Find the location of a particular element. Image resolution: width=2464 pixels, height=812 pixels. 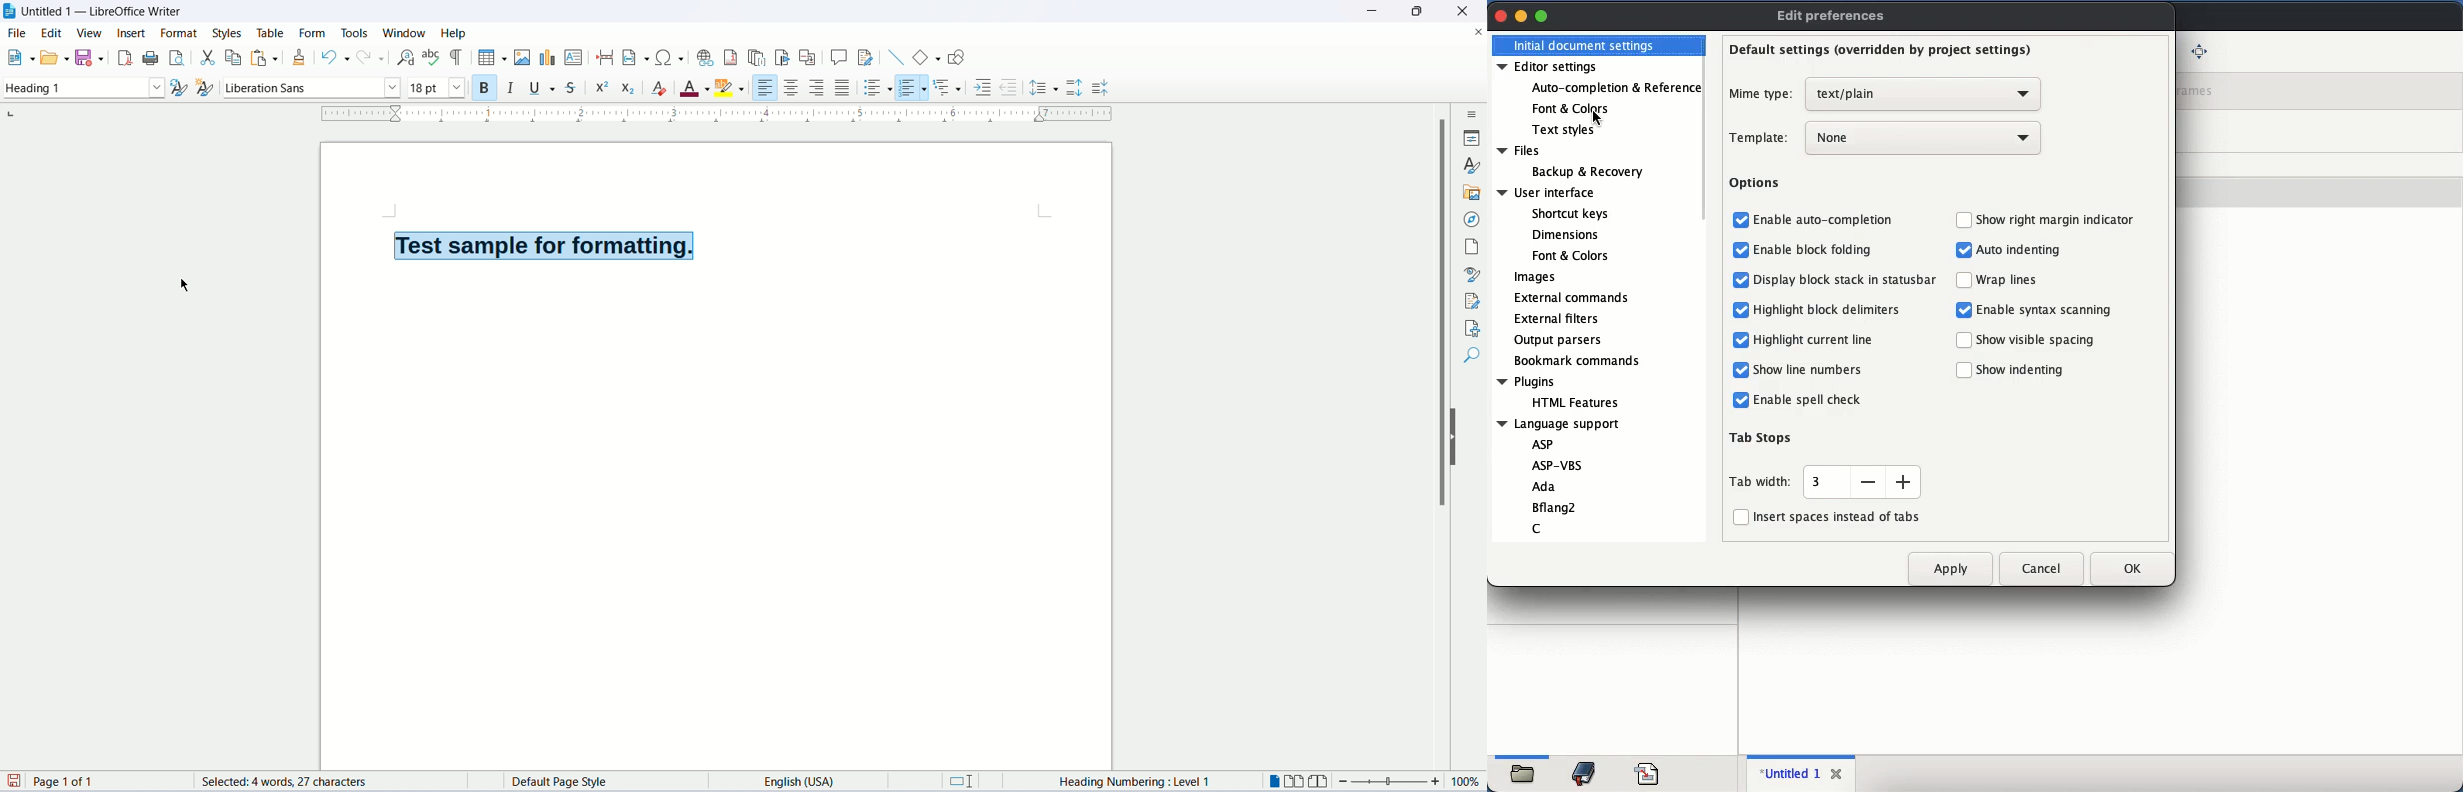

print is located at coordinates (150, 57).